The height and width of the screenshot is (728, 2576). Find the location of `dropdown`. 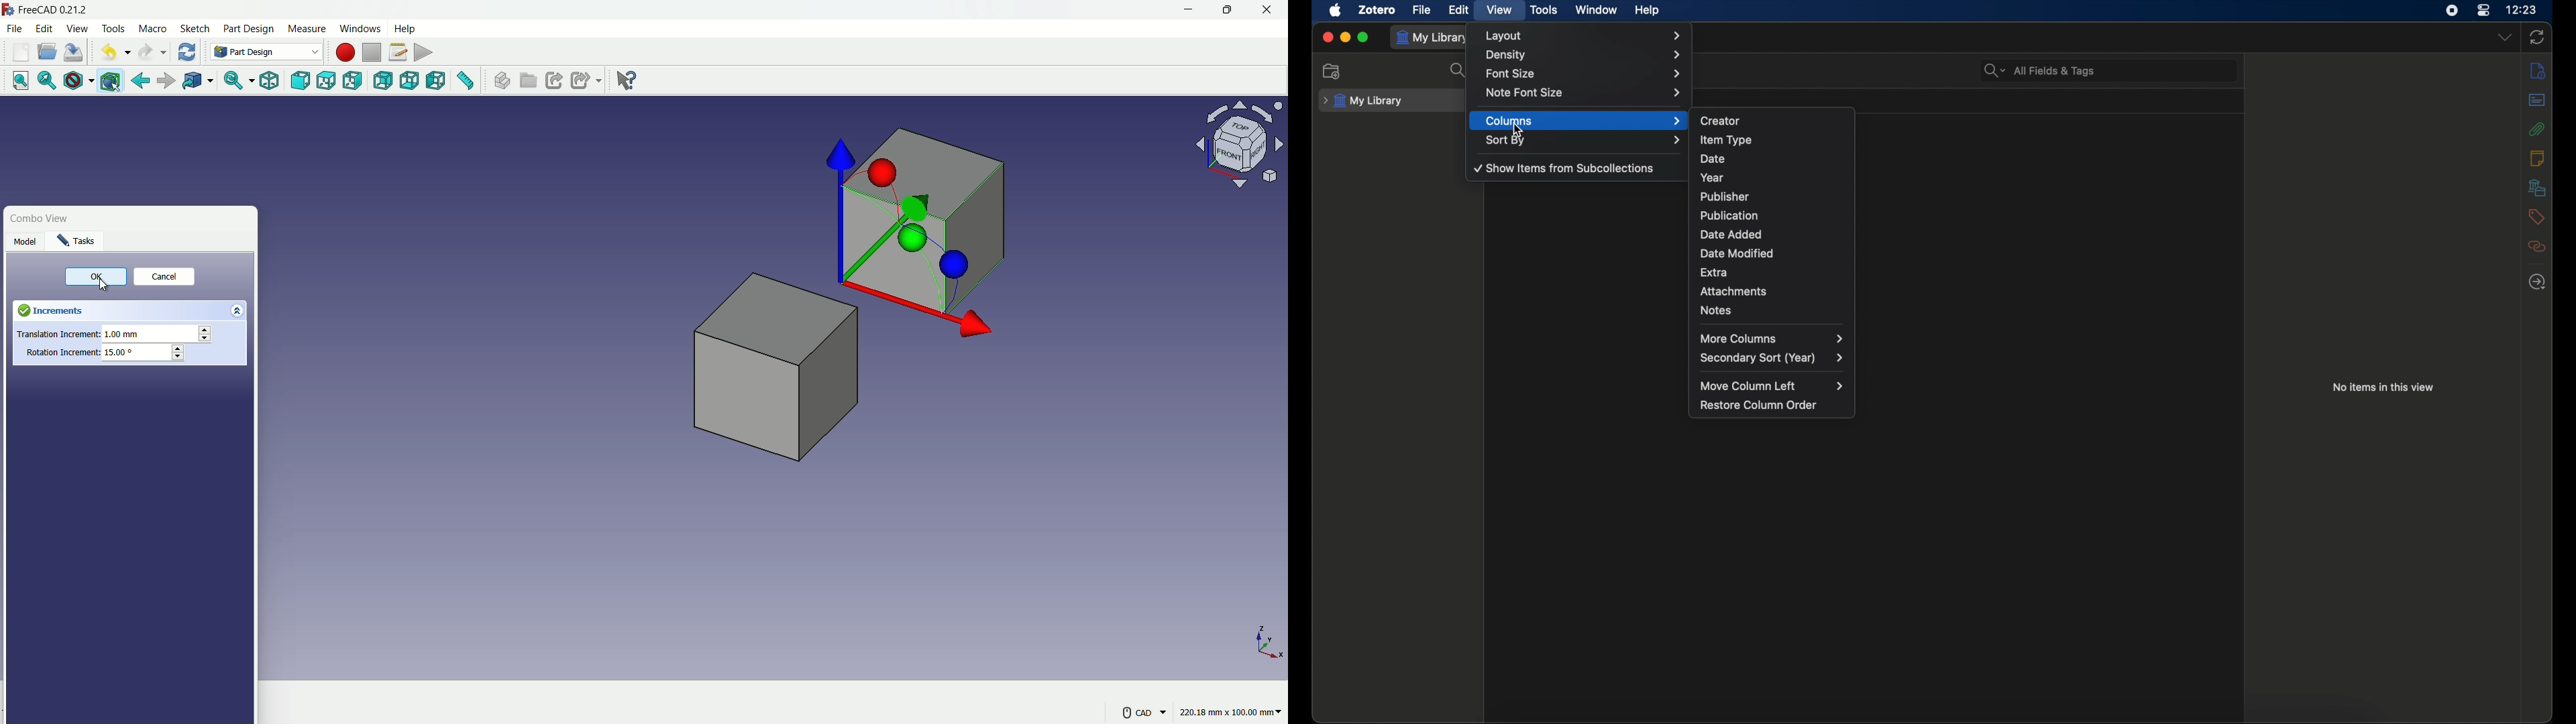

dropdown is located at coordinates (2505, 37).